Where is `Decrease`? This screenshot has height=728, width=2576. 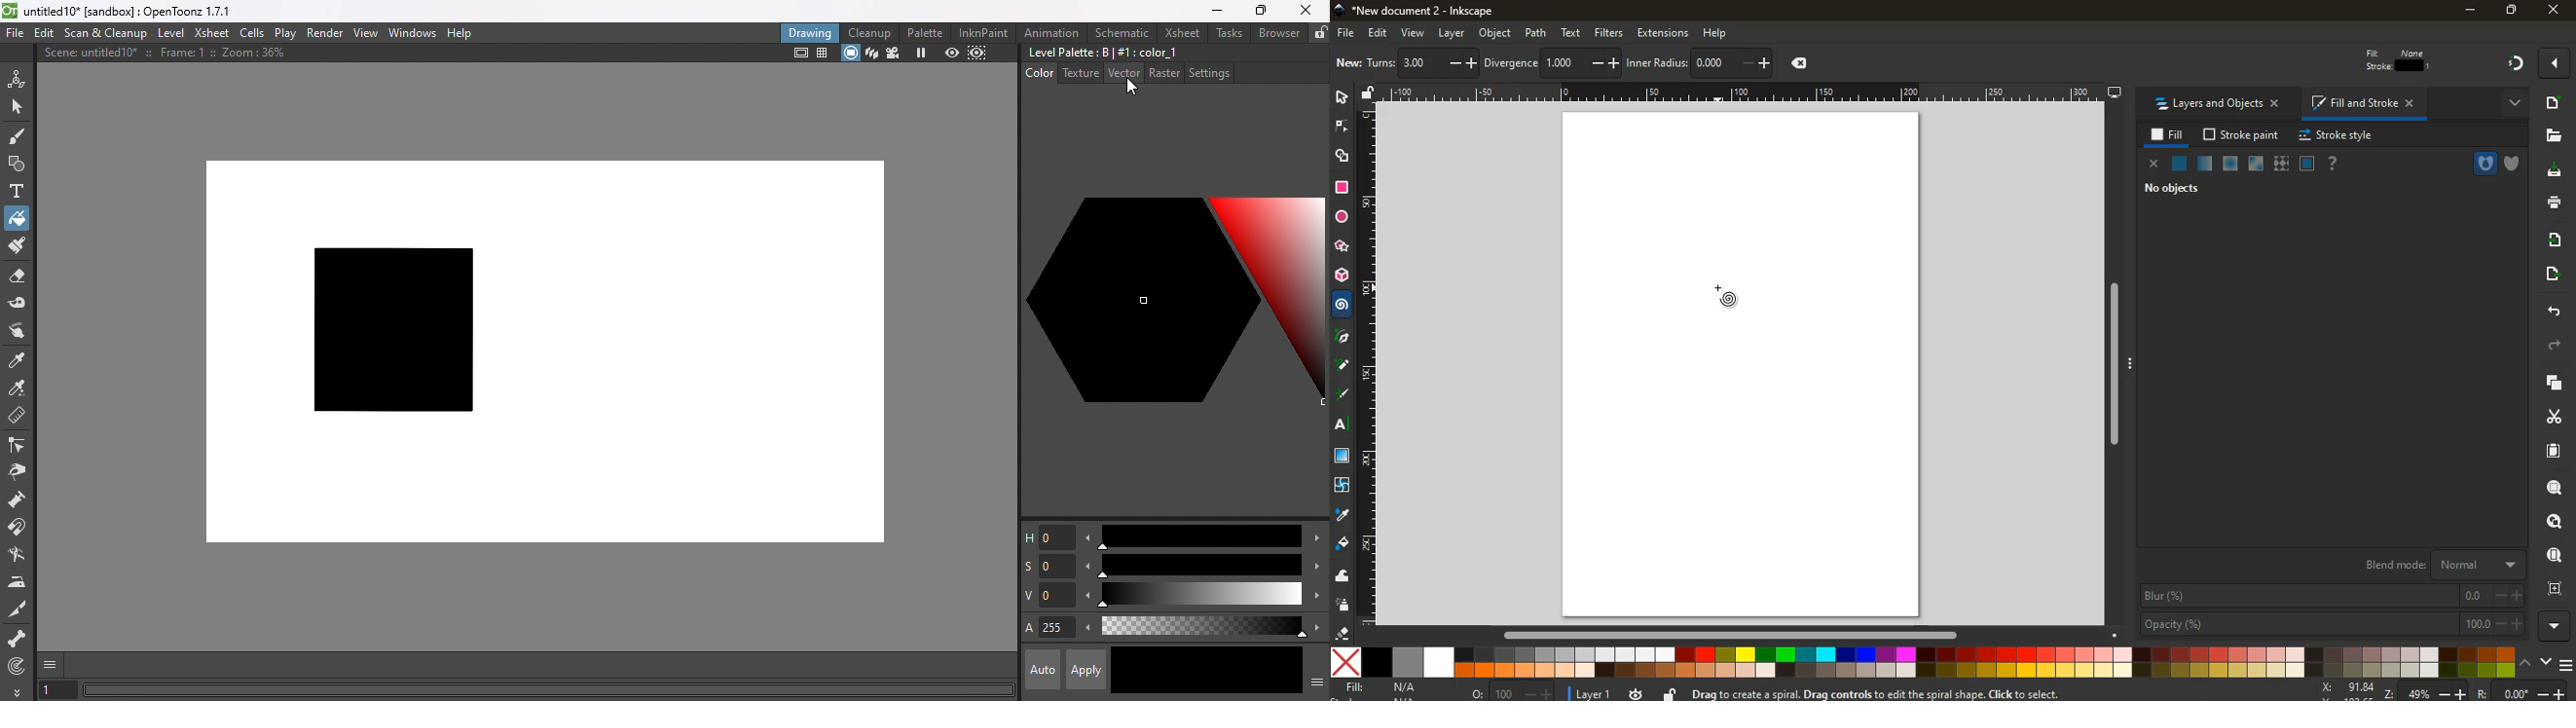 Decrease is located at coordinates (1086, 597).